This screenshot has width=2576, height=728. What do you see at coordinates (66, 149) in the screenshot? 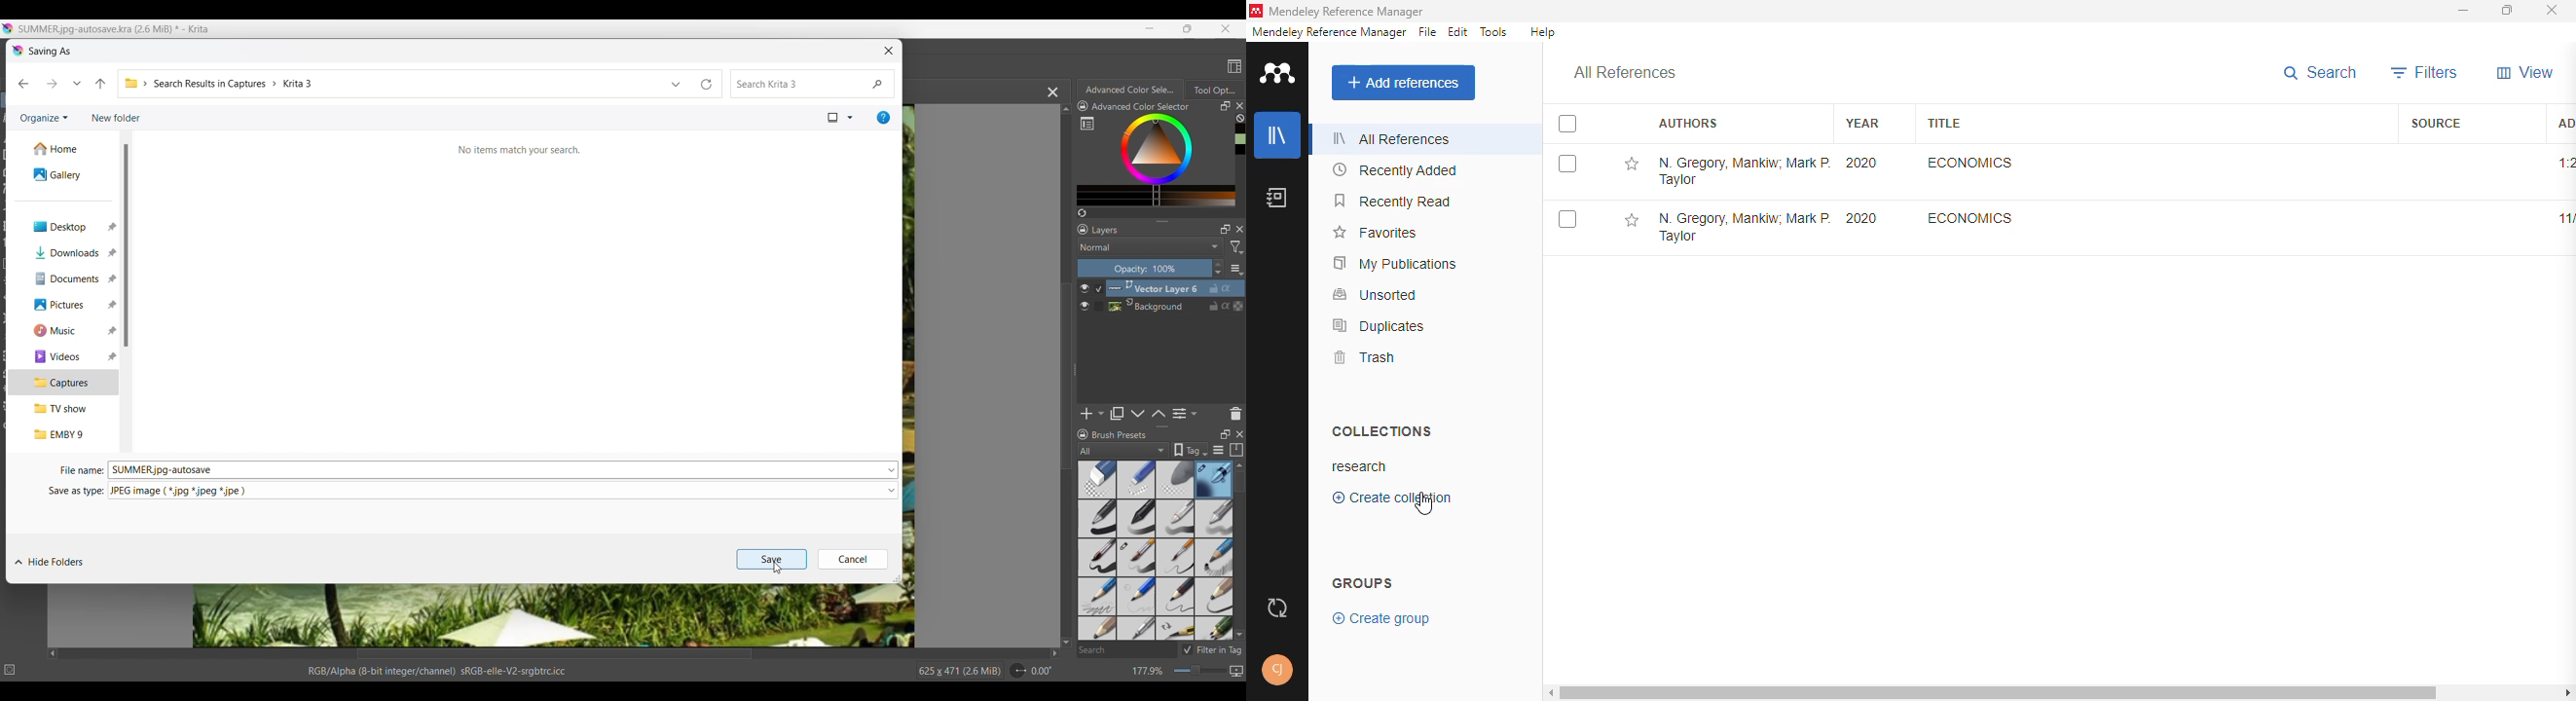
I see `Home folder` at bounding box center [66, 149].